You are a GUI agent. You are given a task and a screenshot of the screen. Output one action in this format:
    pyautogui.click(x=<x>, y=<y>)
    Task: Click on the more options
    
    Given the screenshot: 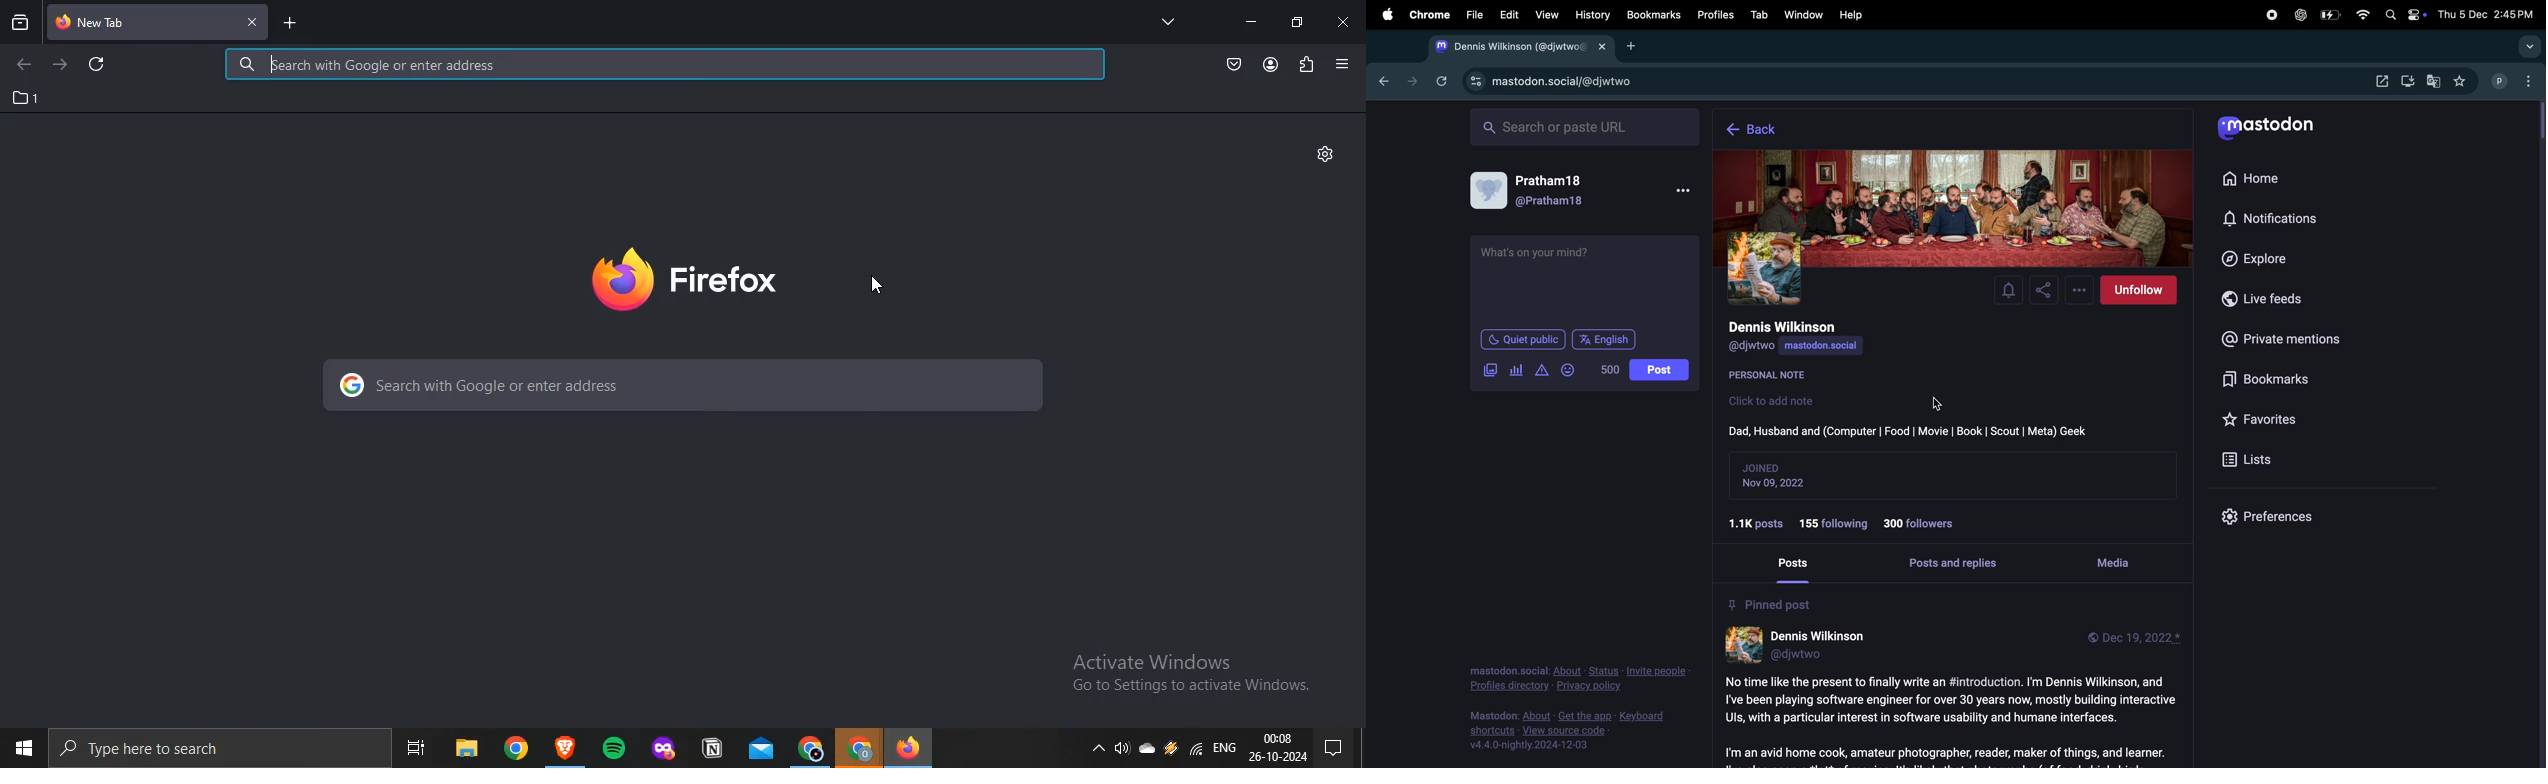 What is the action you would take?
    pyautogui.click(x=2079, y=290)
    